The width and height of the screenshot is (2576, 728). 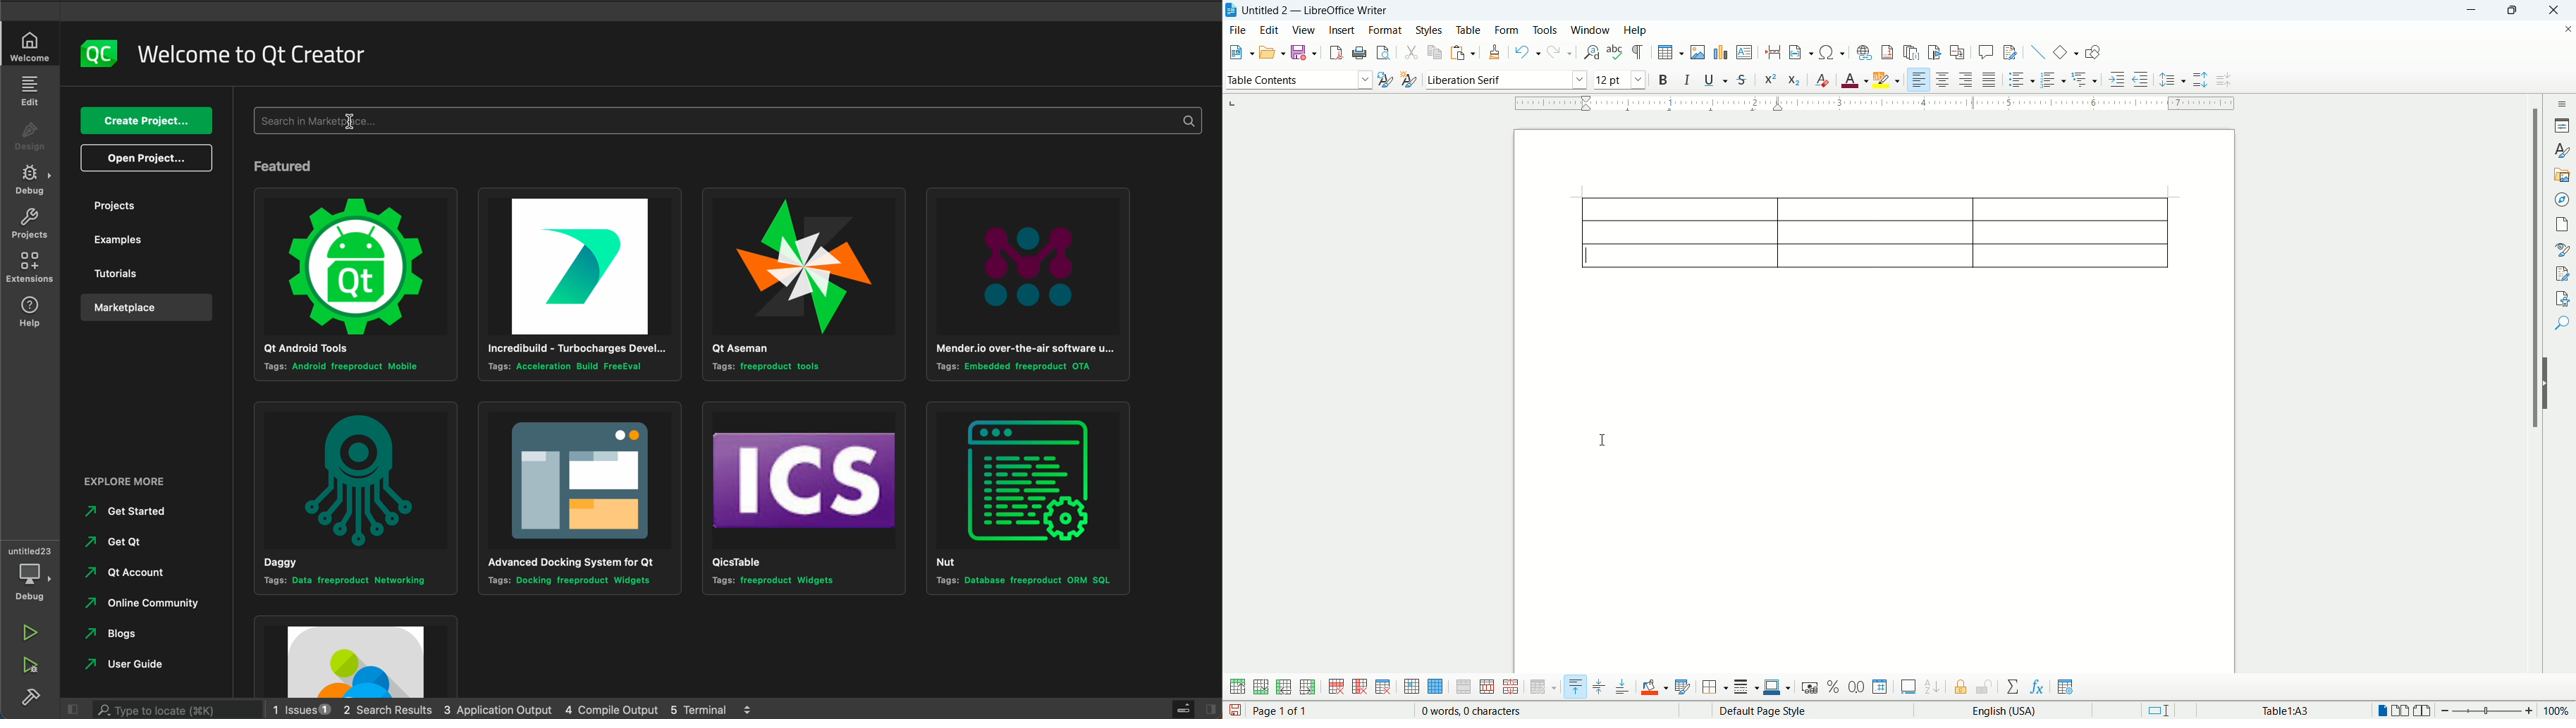 I want to click on insert bookmark, so click(x=1934, y=53).